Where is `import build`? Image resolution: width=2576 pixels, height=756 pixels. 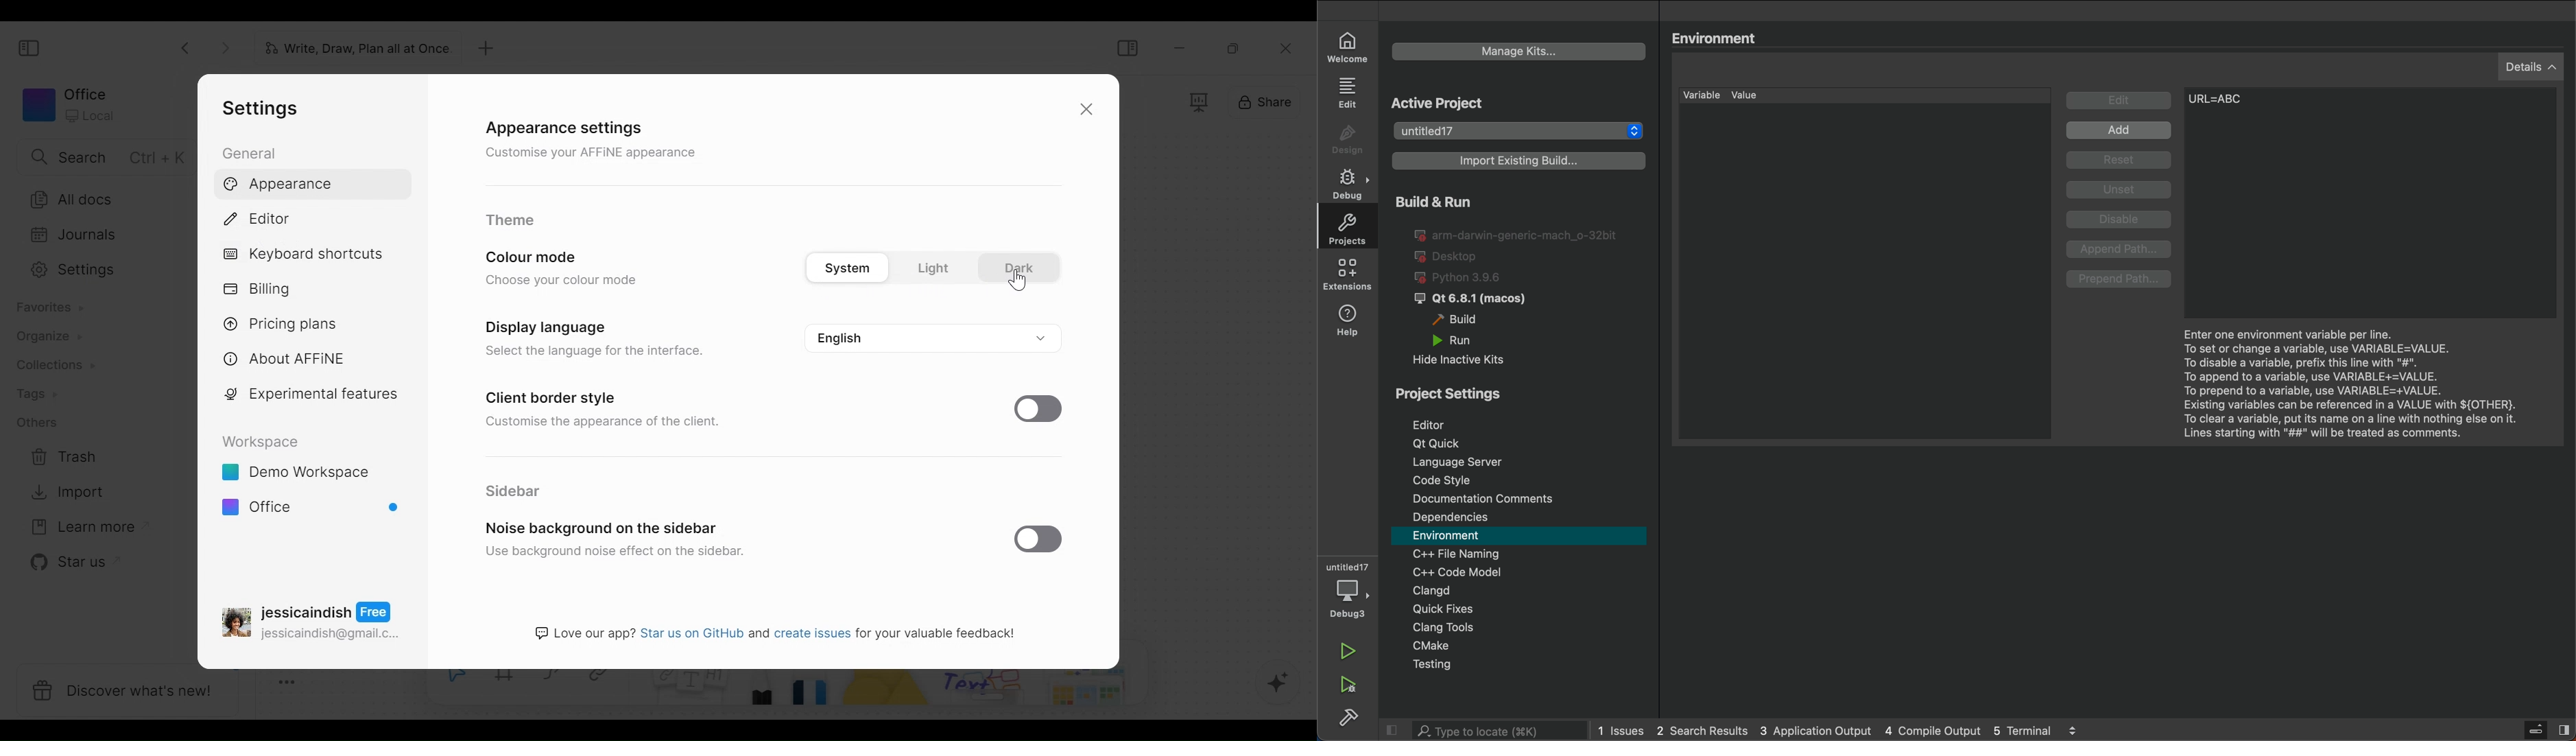
import build is located at coordinates (1516, 165).